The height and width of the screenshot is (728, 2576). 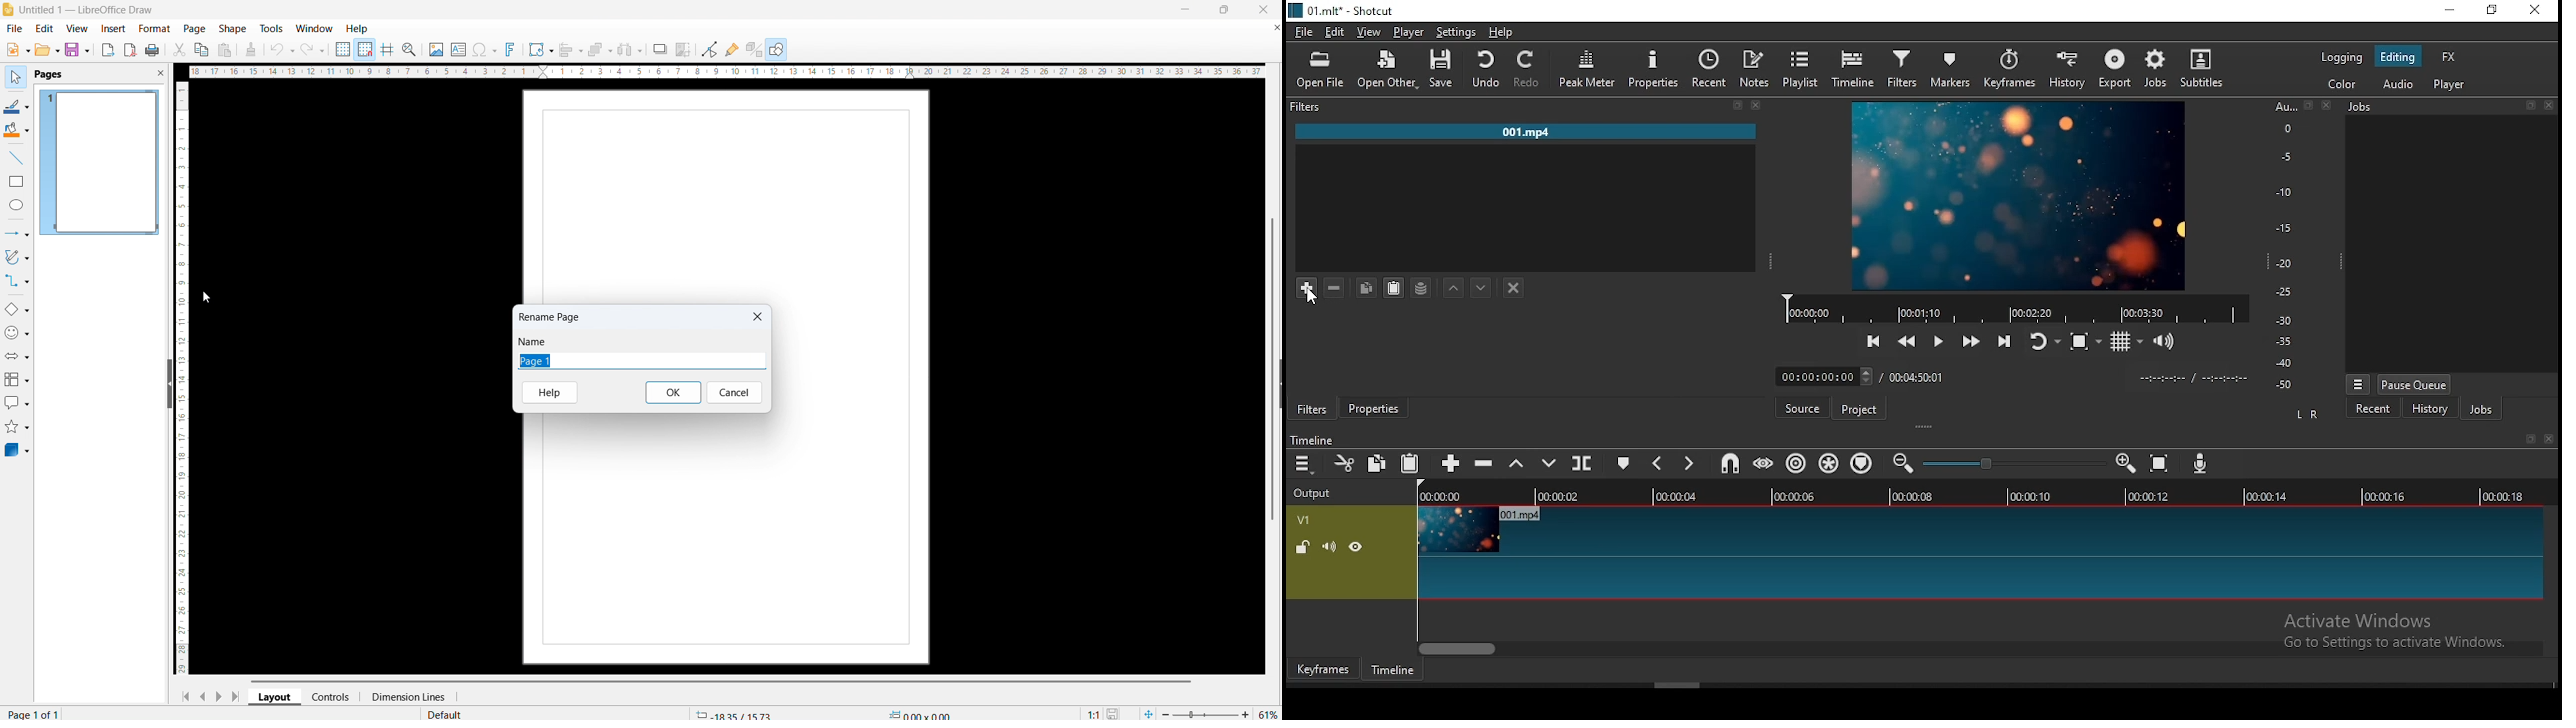 I want to click on basic shapes, so click(x=17, y=310).